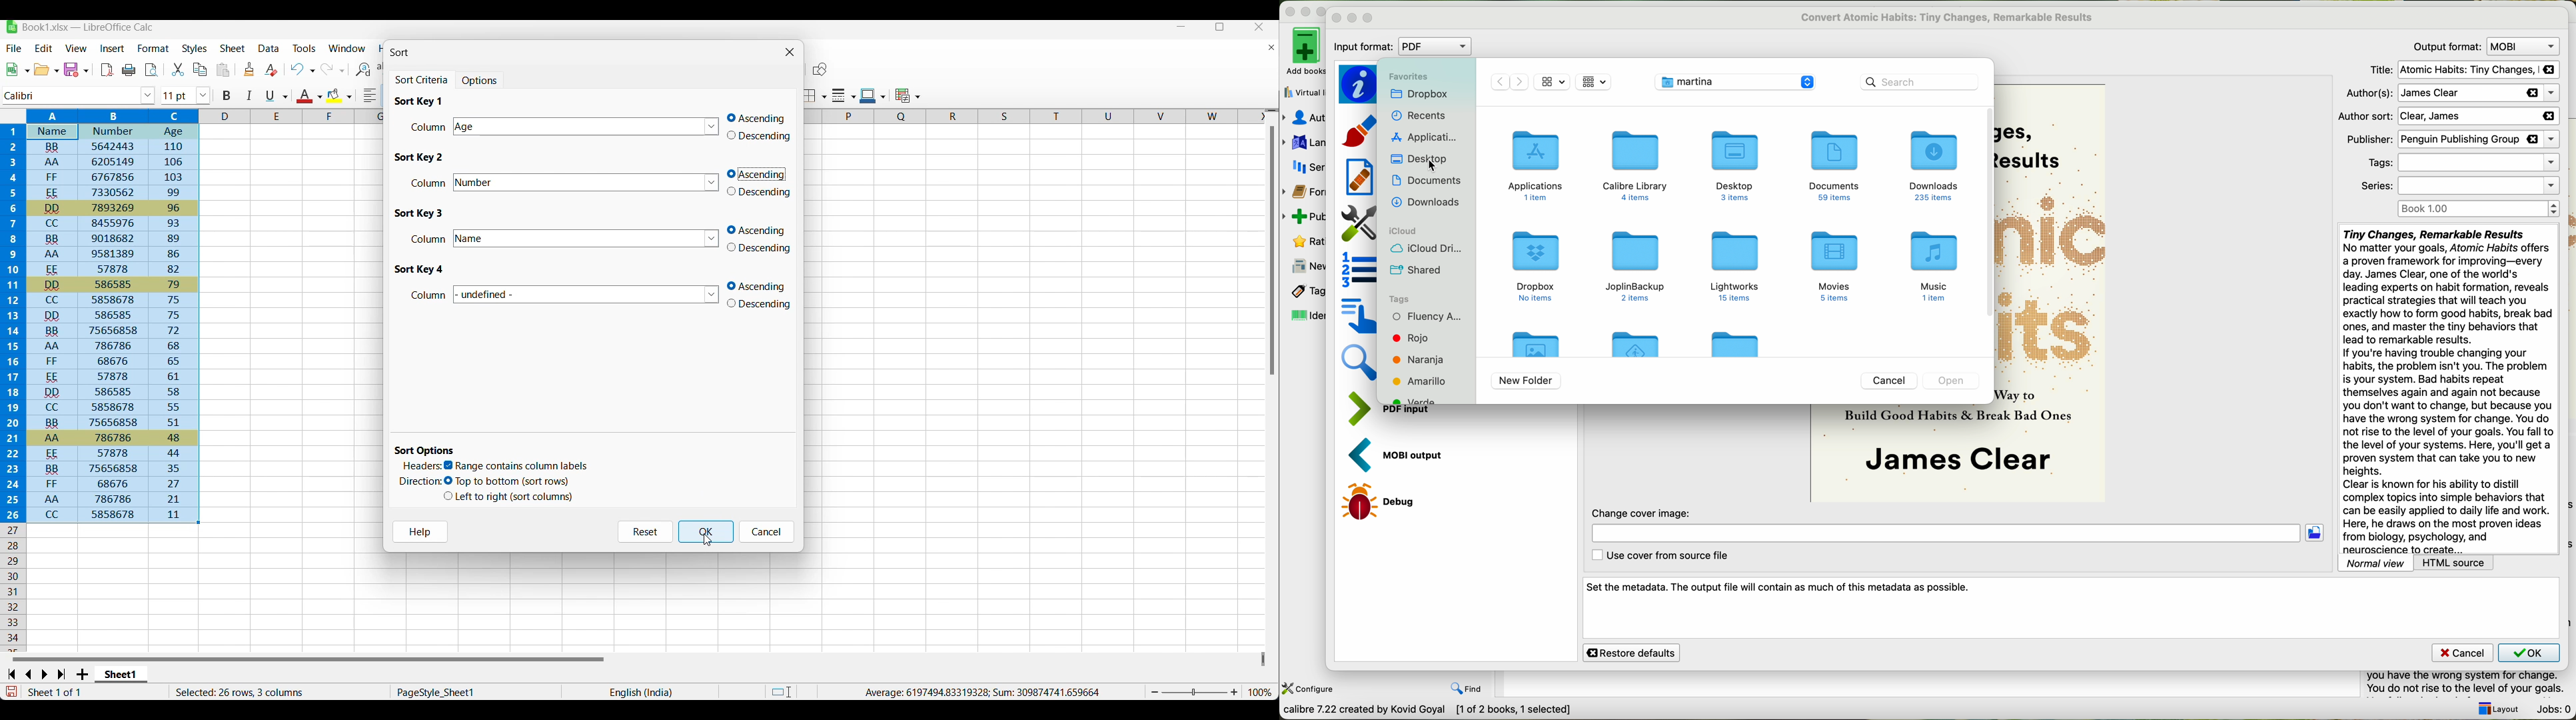 Image resolution: width=2576 pixels, height=728 pixels. I want to click on lightworks, so click(1733, 265).